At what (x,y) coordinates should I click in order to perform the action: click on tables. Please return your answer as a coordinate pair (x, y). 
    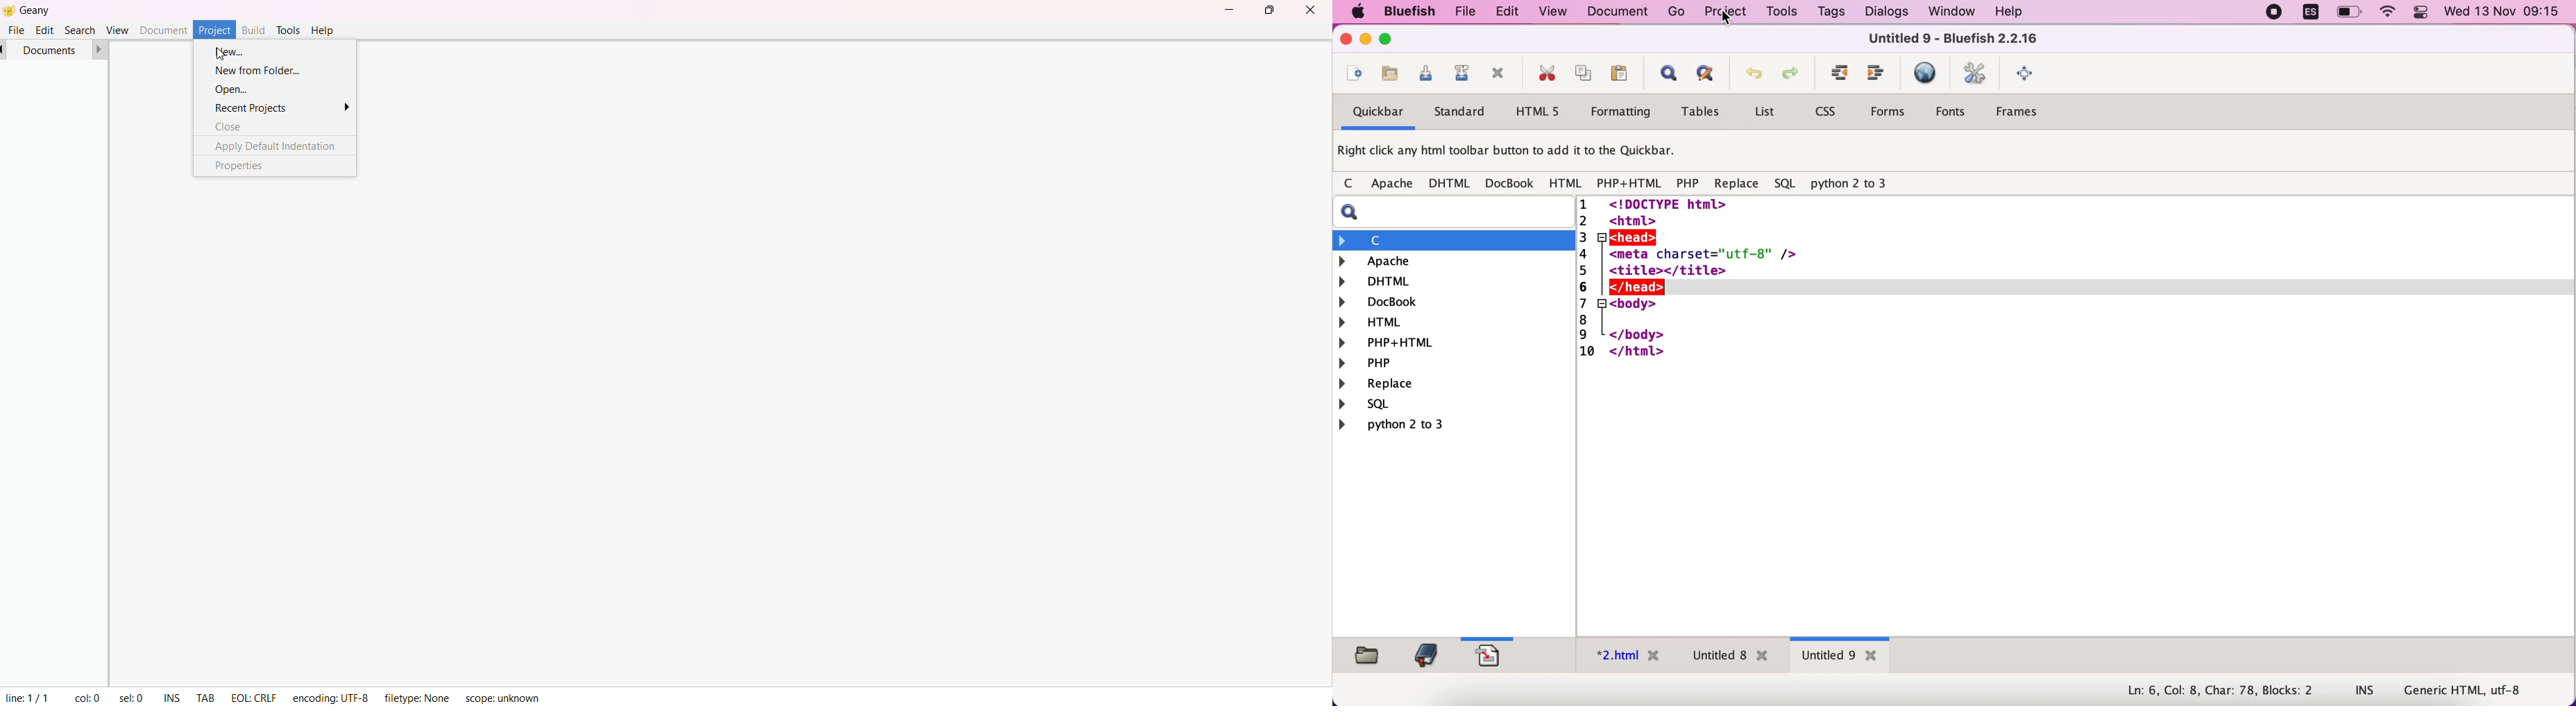
    Looking at the image, I should click on (1701, 114).